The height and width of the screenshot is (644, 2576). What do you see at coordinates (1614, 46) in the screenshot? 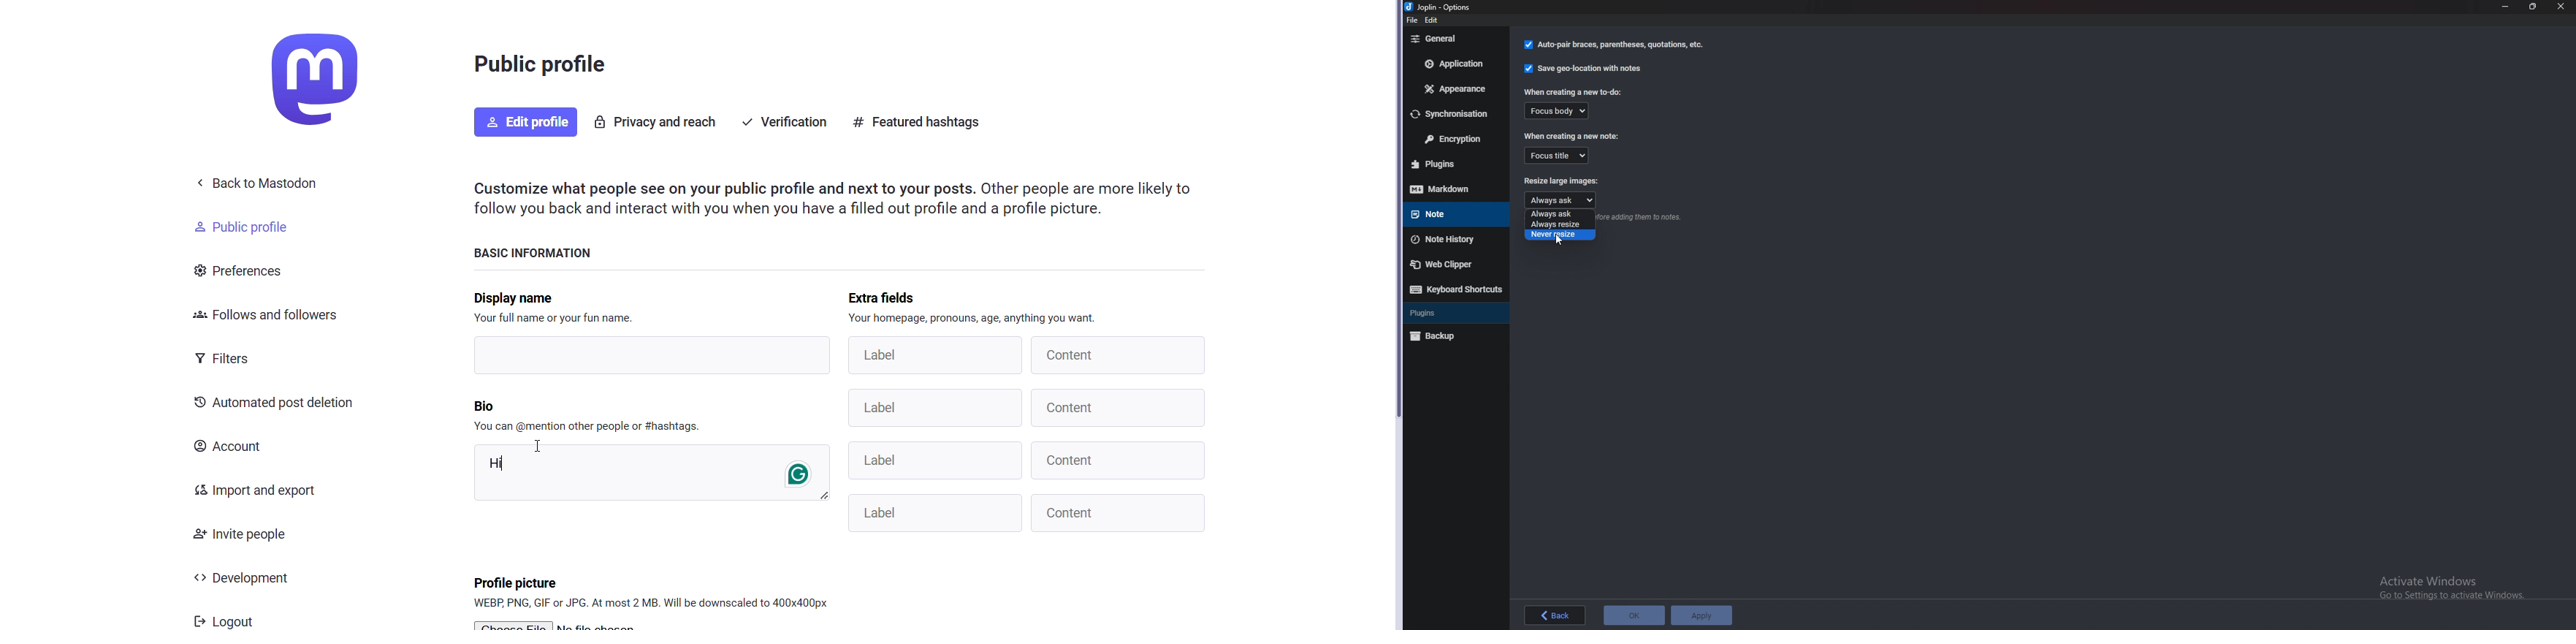
I see `Autopair braces parenthesis quotation, etc.` at bounding box center [1614, 46].